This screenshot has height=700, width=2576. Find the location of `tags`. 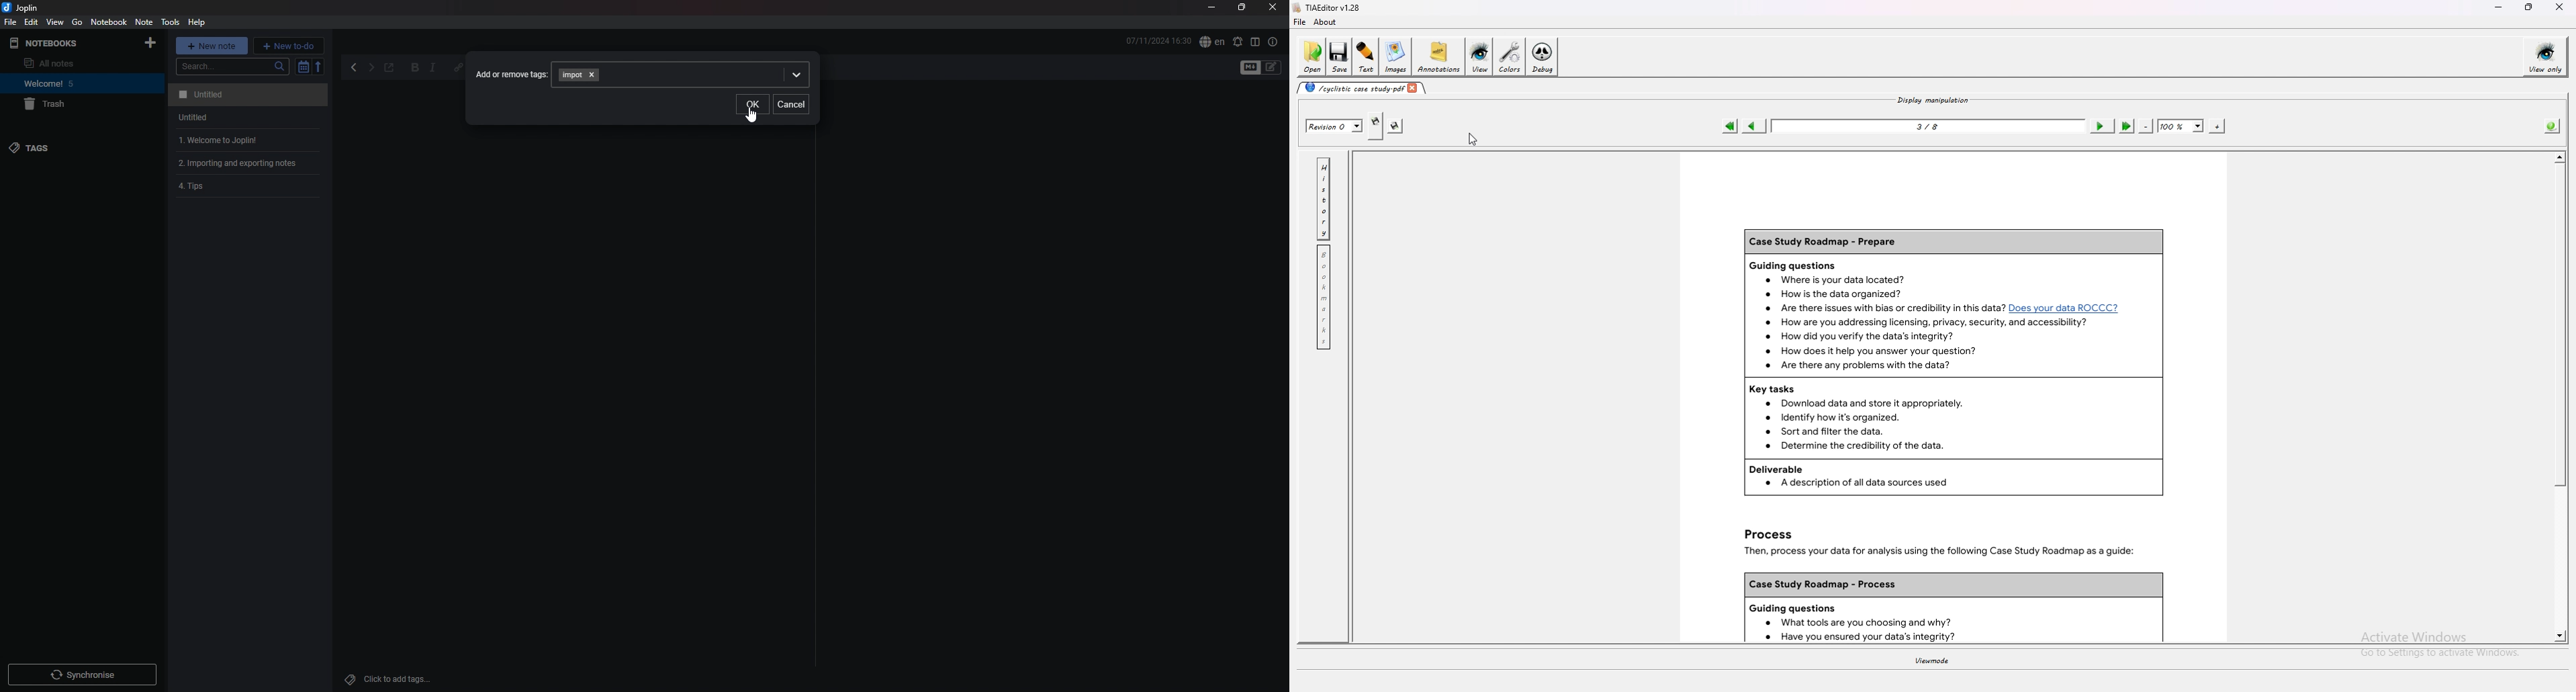

tags is located at coordinates (65, 147).